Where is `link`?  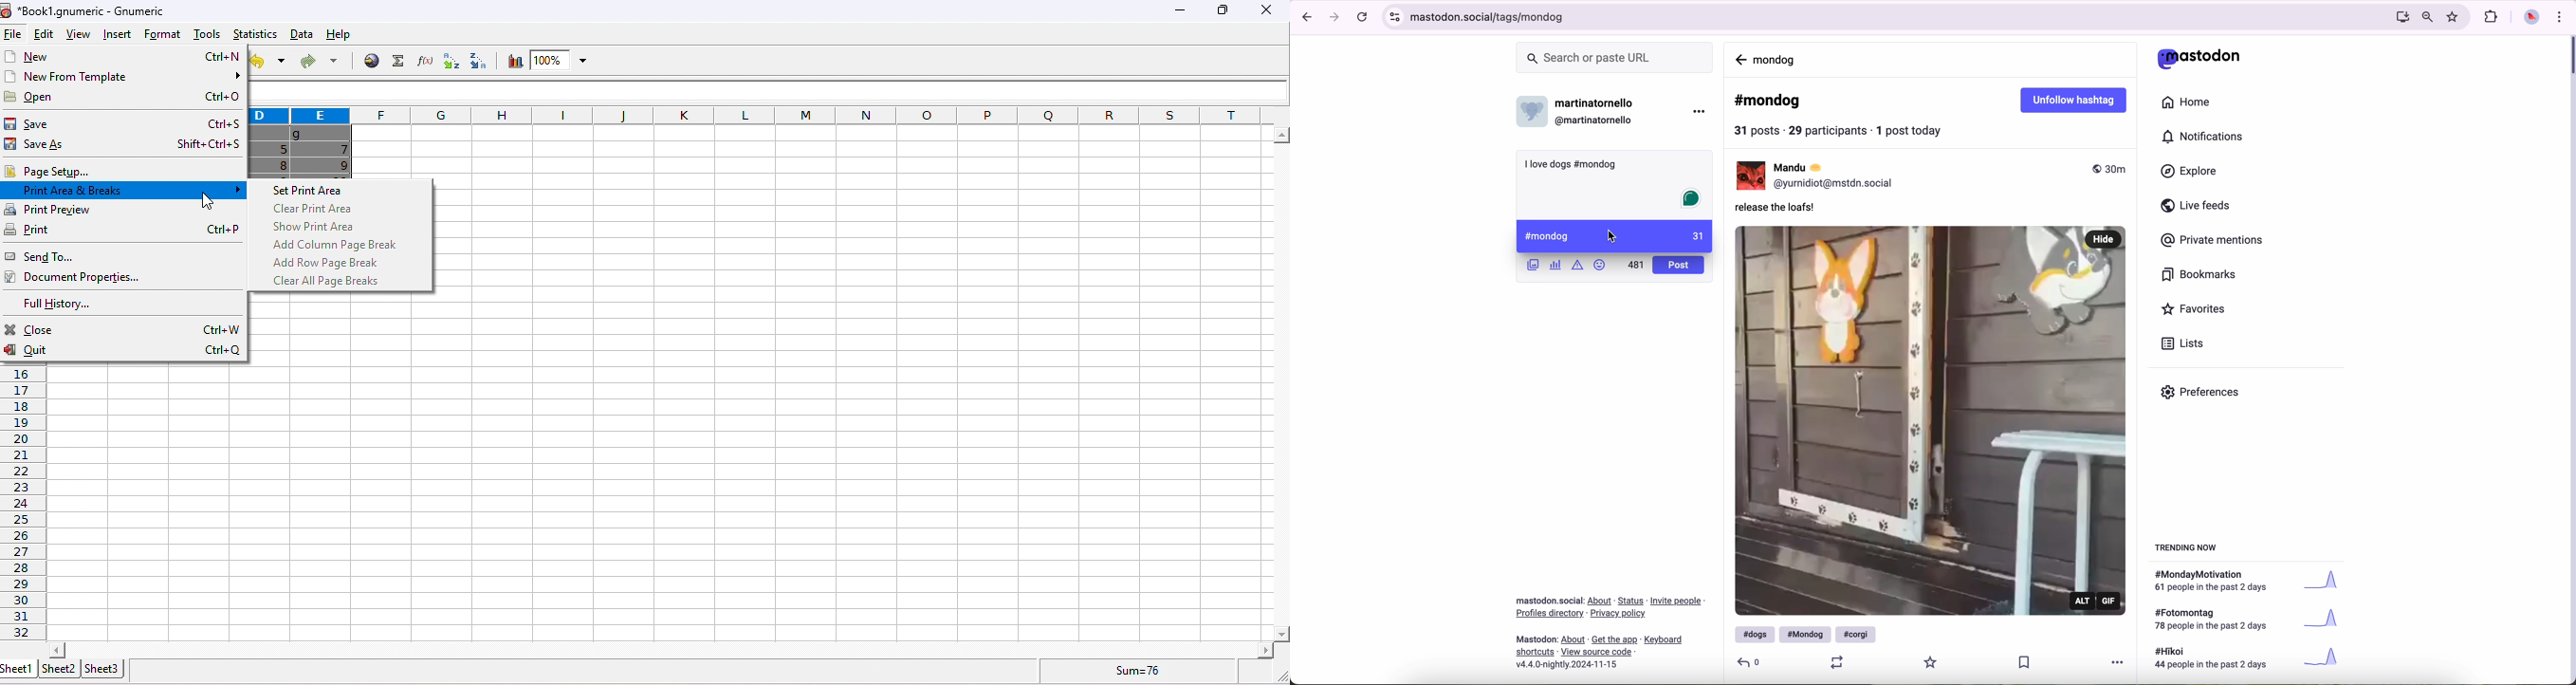 link is located at coordinates (1664, 641).